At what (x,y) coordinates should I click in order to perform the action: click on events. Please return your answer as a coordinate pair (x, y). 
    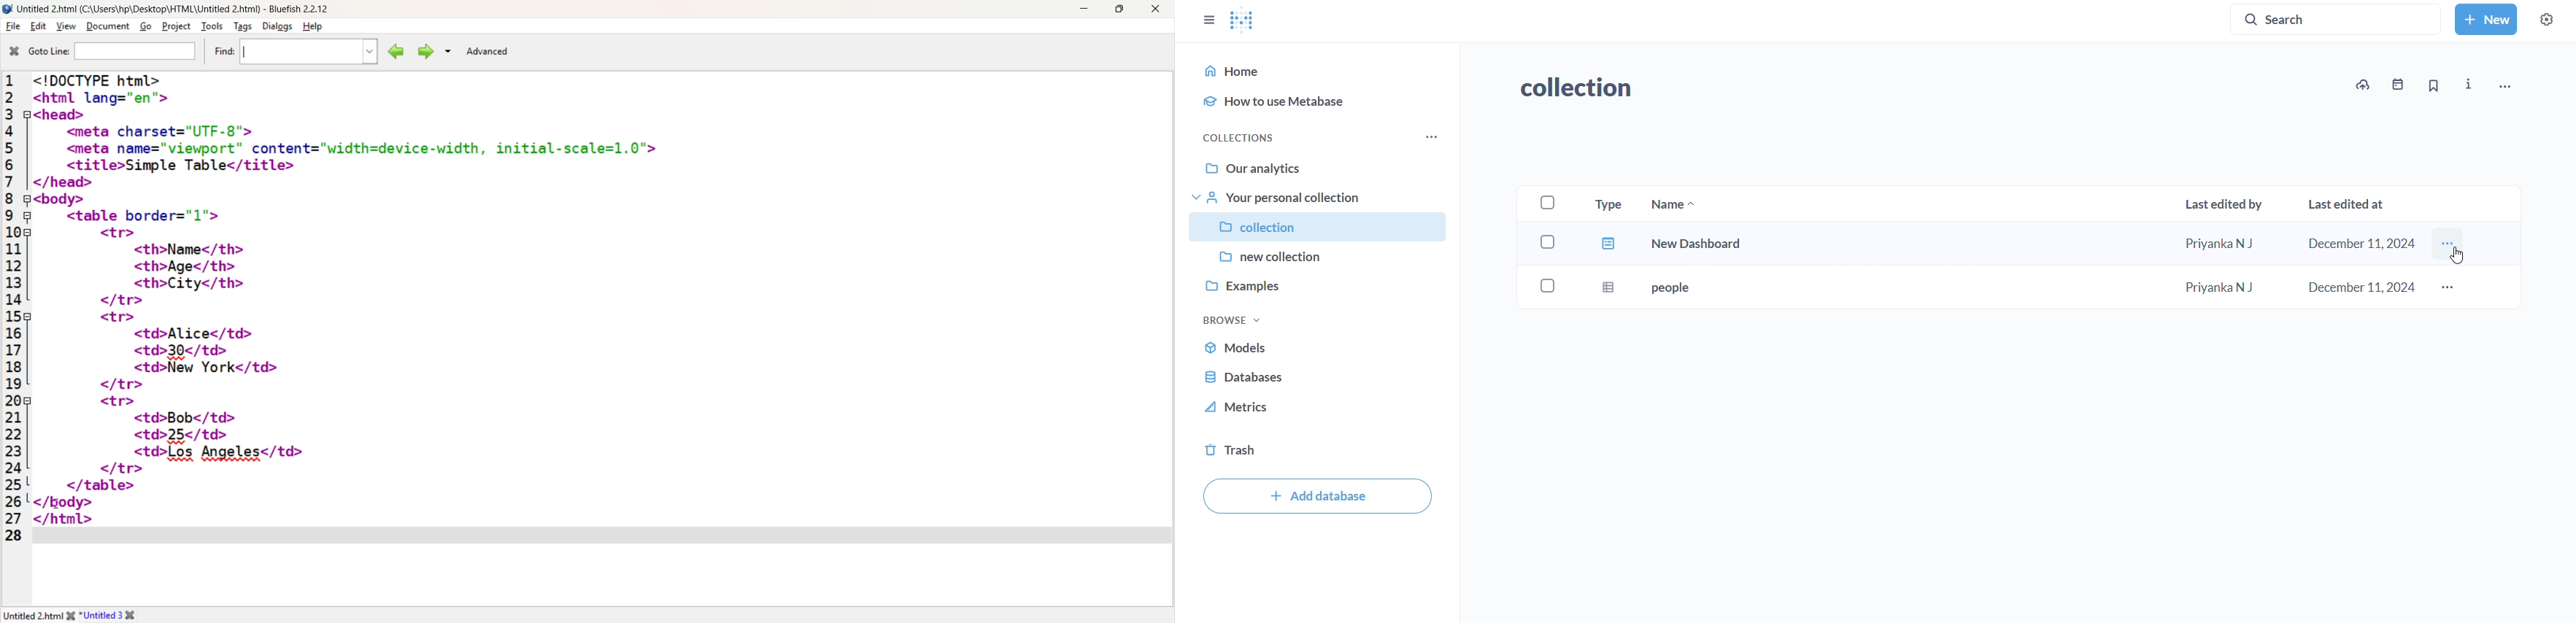
    Looking at the image, I should click on (2396, 85).